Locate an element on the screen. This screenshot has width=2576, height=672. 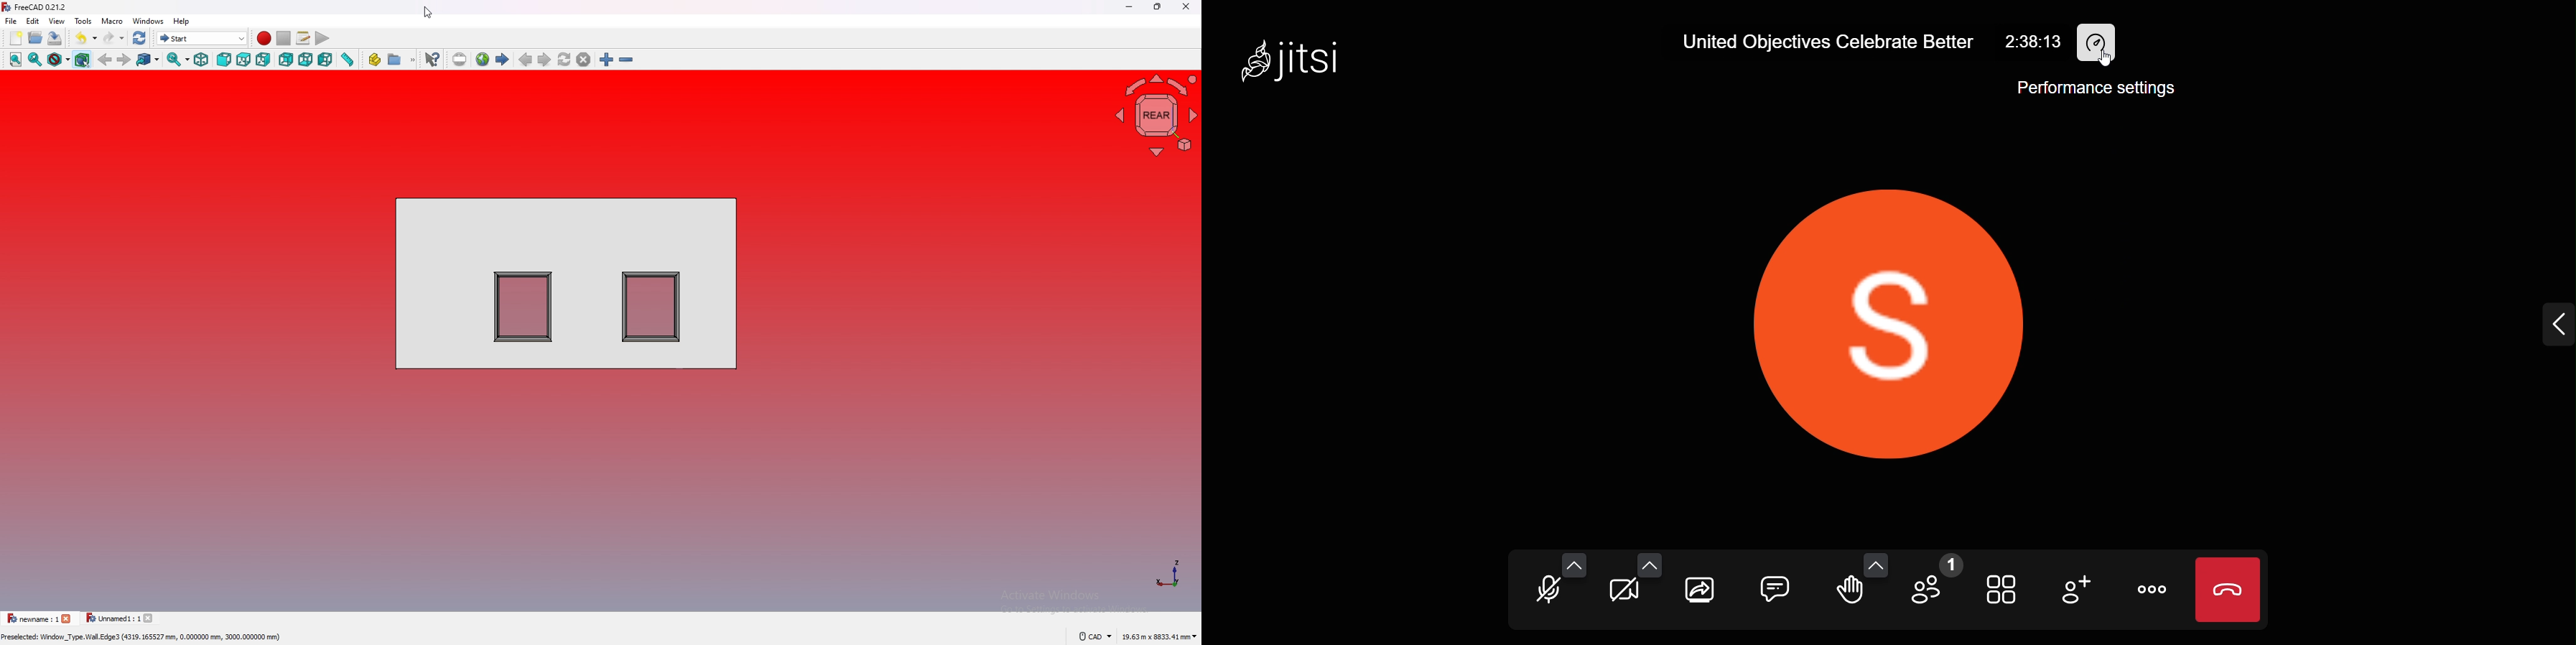
more emoji is located at coordinates (1874, 565).